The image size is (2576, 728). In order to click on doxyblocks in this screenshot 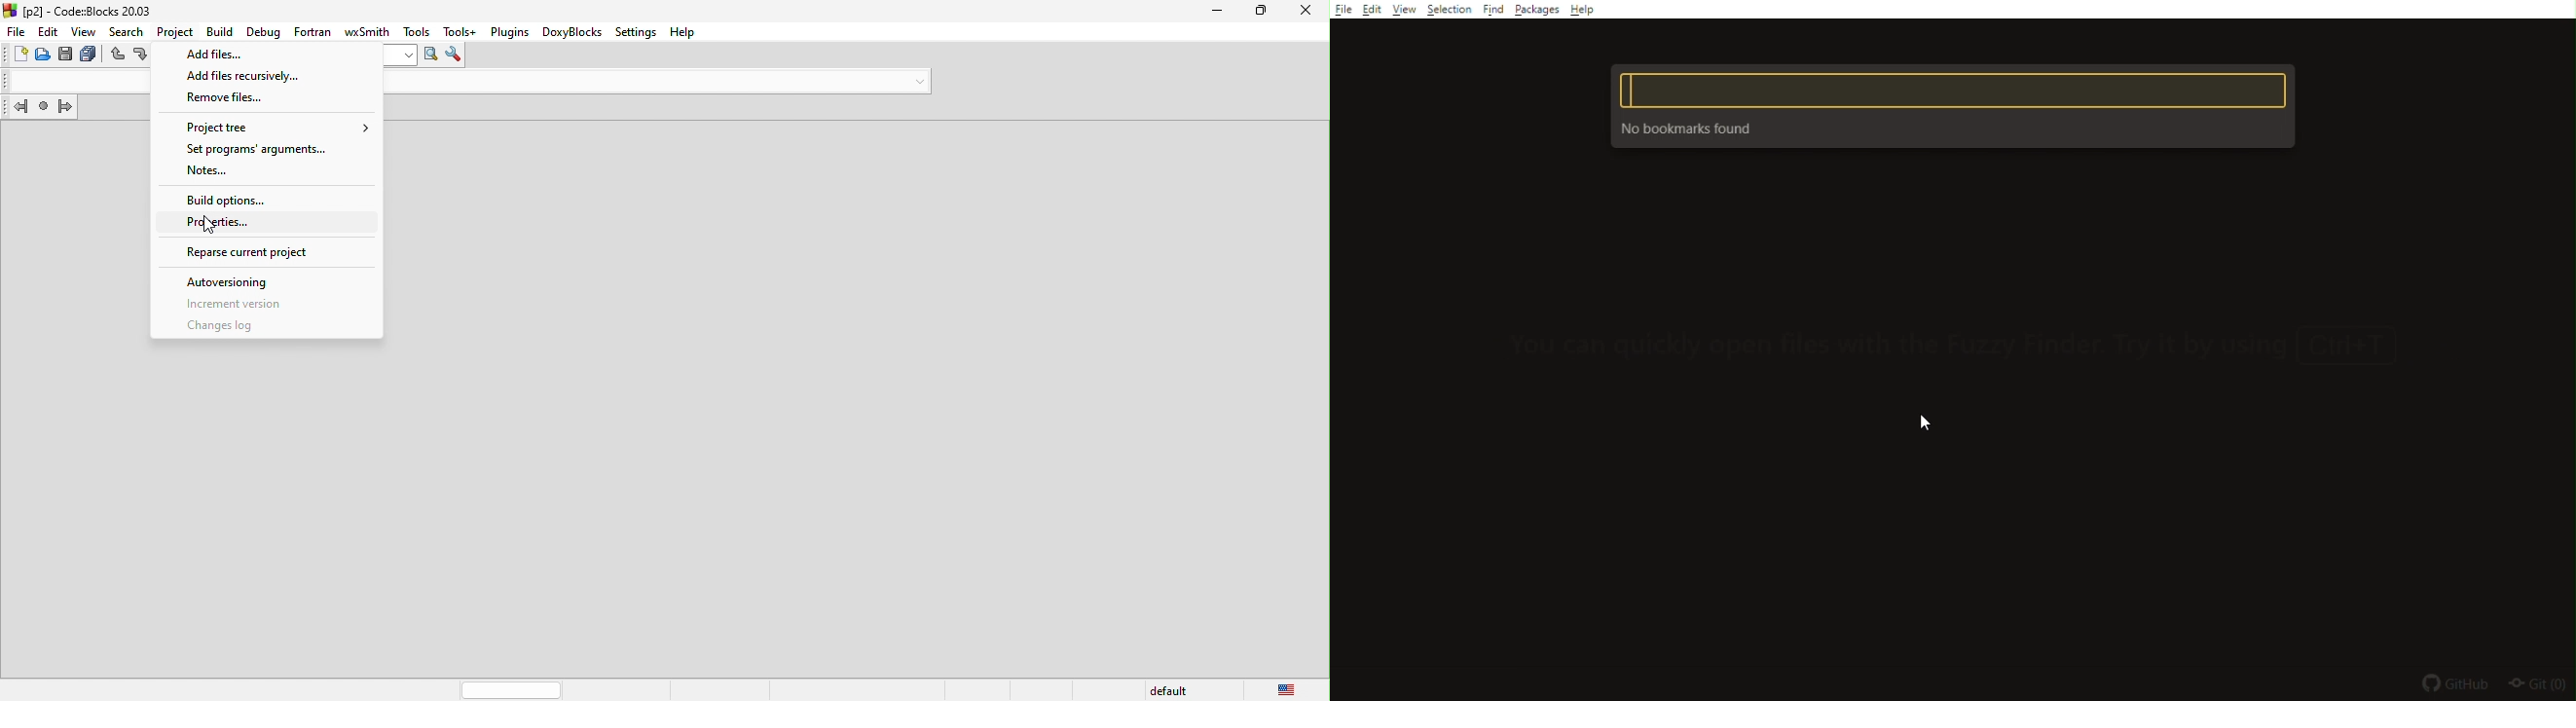, I will do `click(569, 32)`.